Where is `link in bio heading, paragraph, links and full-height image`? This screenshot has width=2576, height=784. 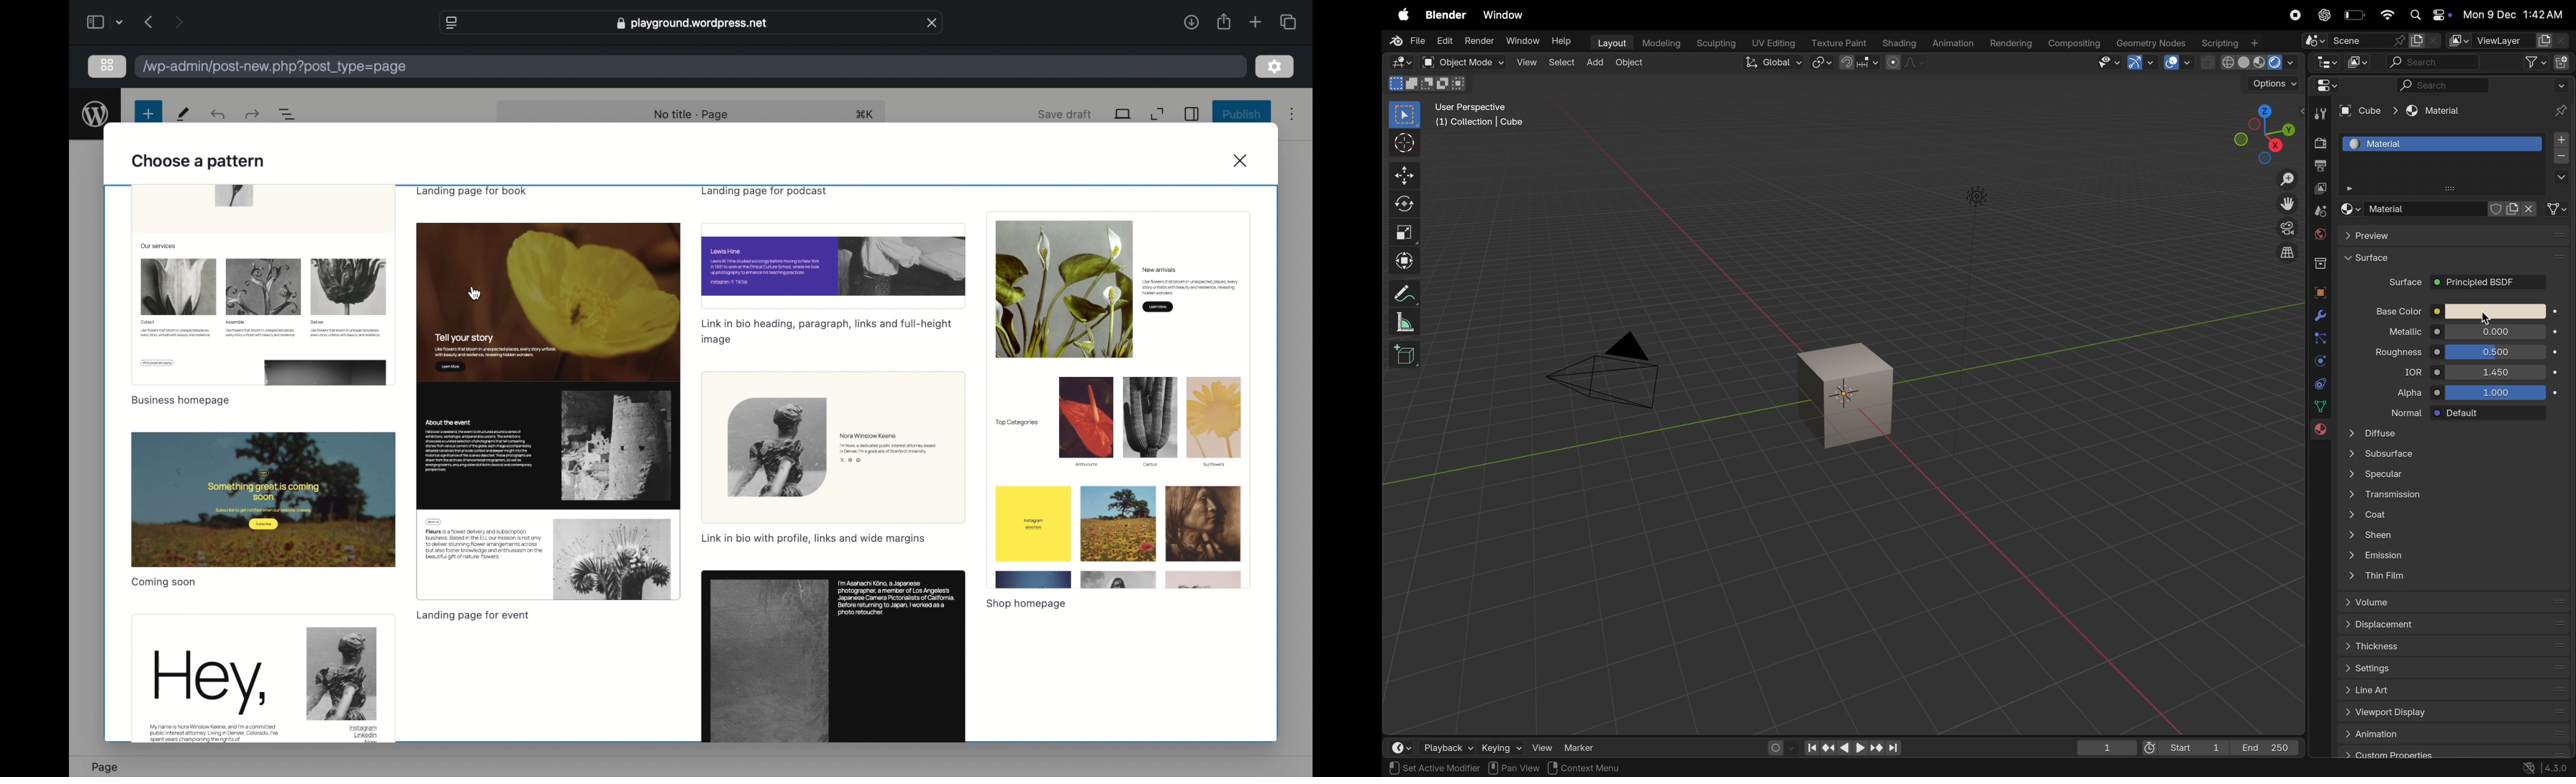 link in bio heading, paragraph, links and full-height image is located at coordinates (827, 332).